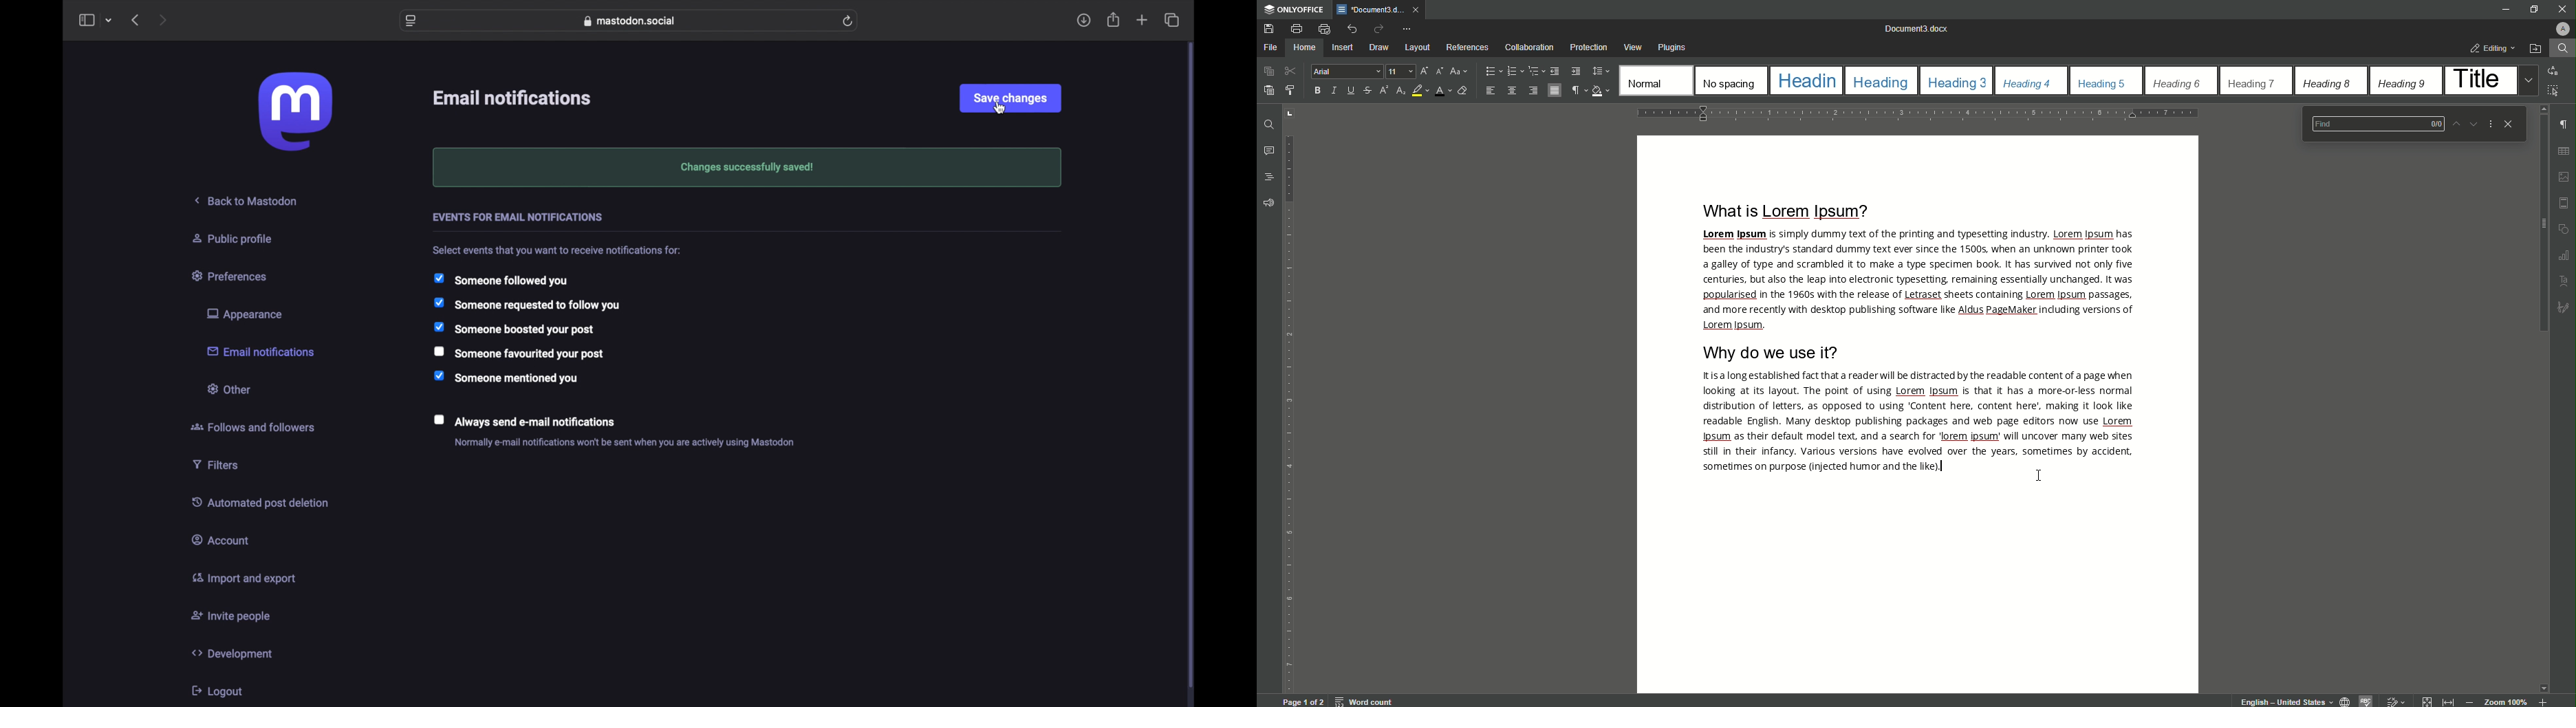 The height and width of the screenshot is (728, 2576). Describe the element at coordinates (1411, 30) in the screenshot. I see `Customize` at that location.